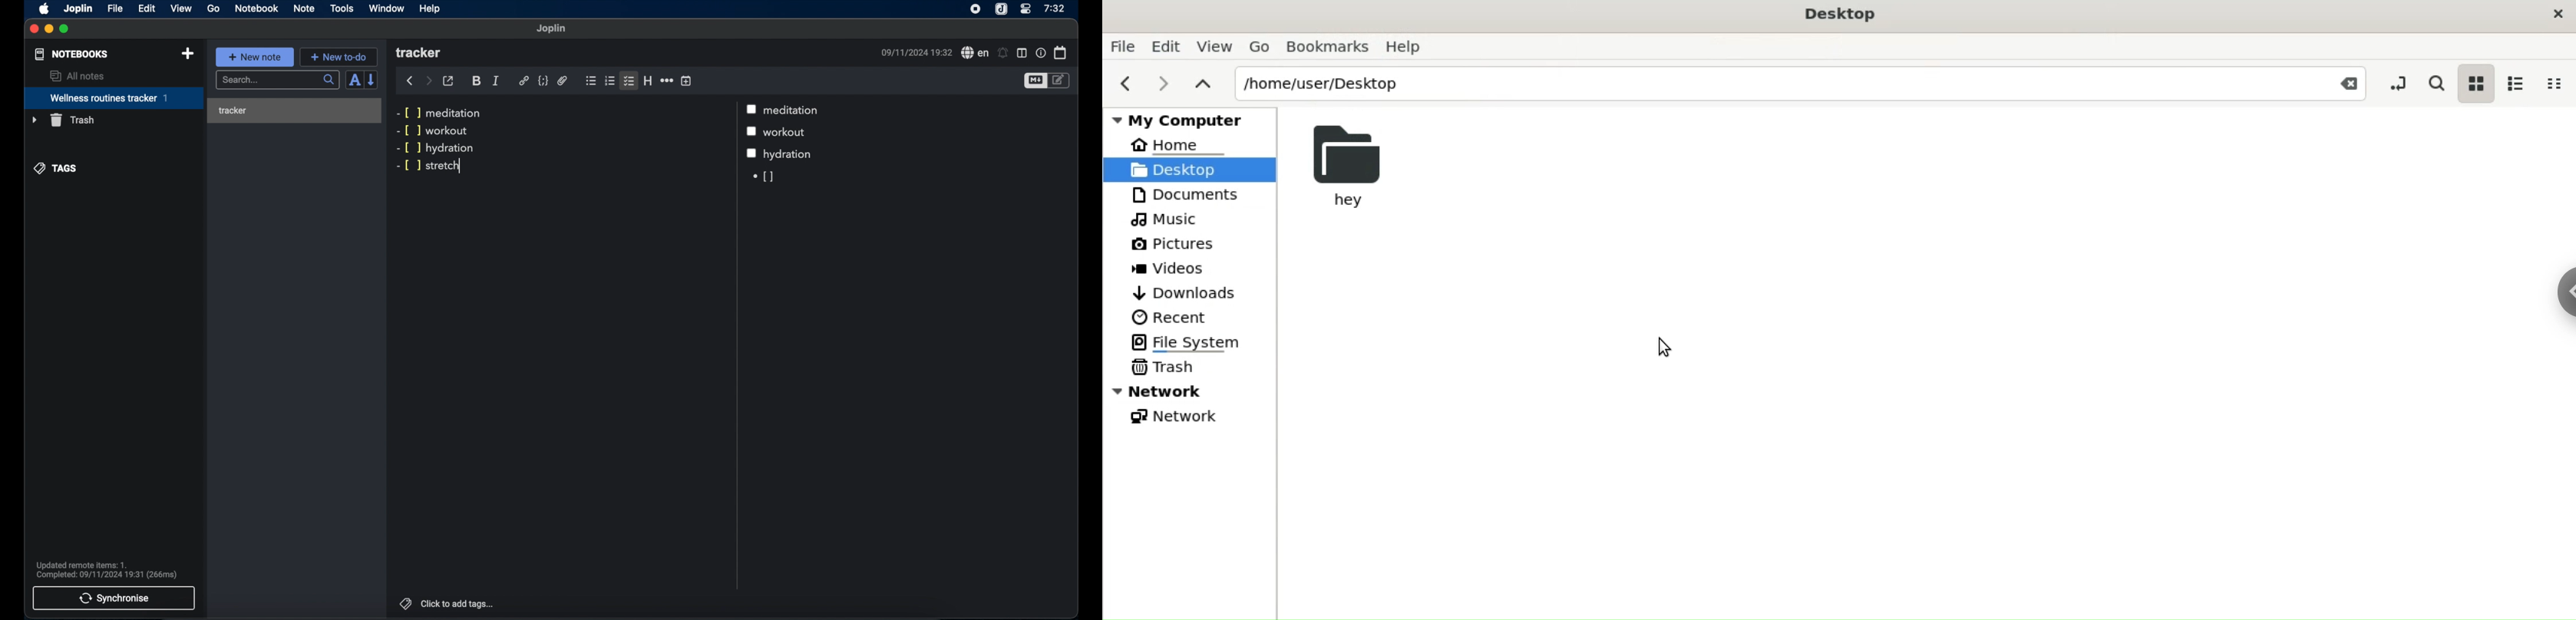  I want to click on meditation, so click(794, 110).